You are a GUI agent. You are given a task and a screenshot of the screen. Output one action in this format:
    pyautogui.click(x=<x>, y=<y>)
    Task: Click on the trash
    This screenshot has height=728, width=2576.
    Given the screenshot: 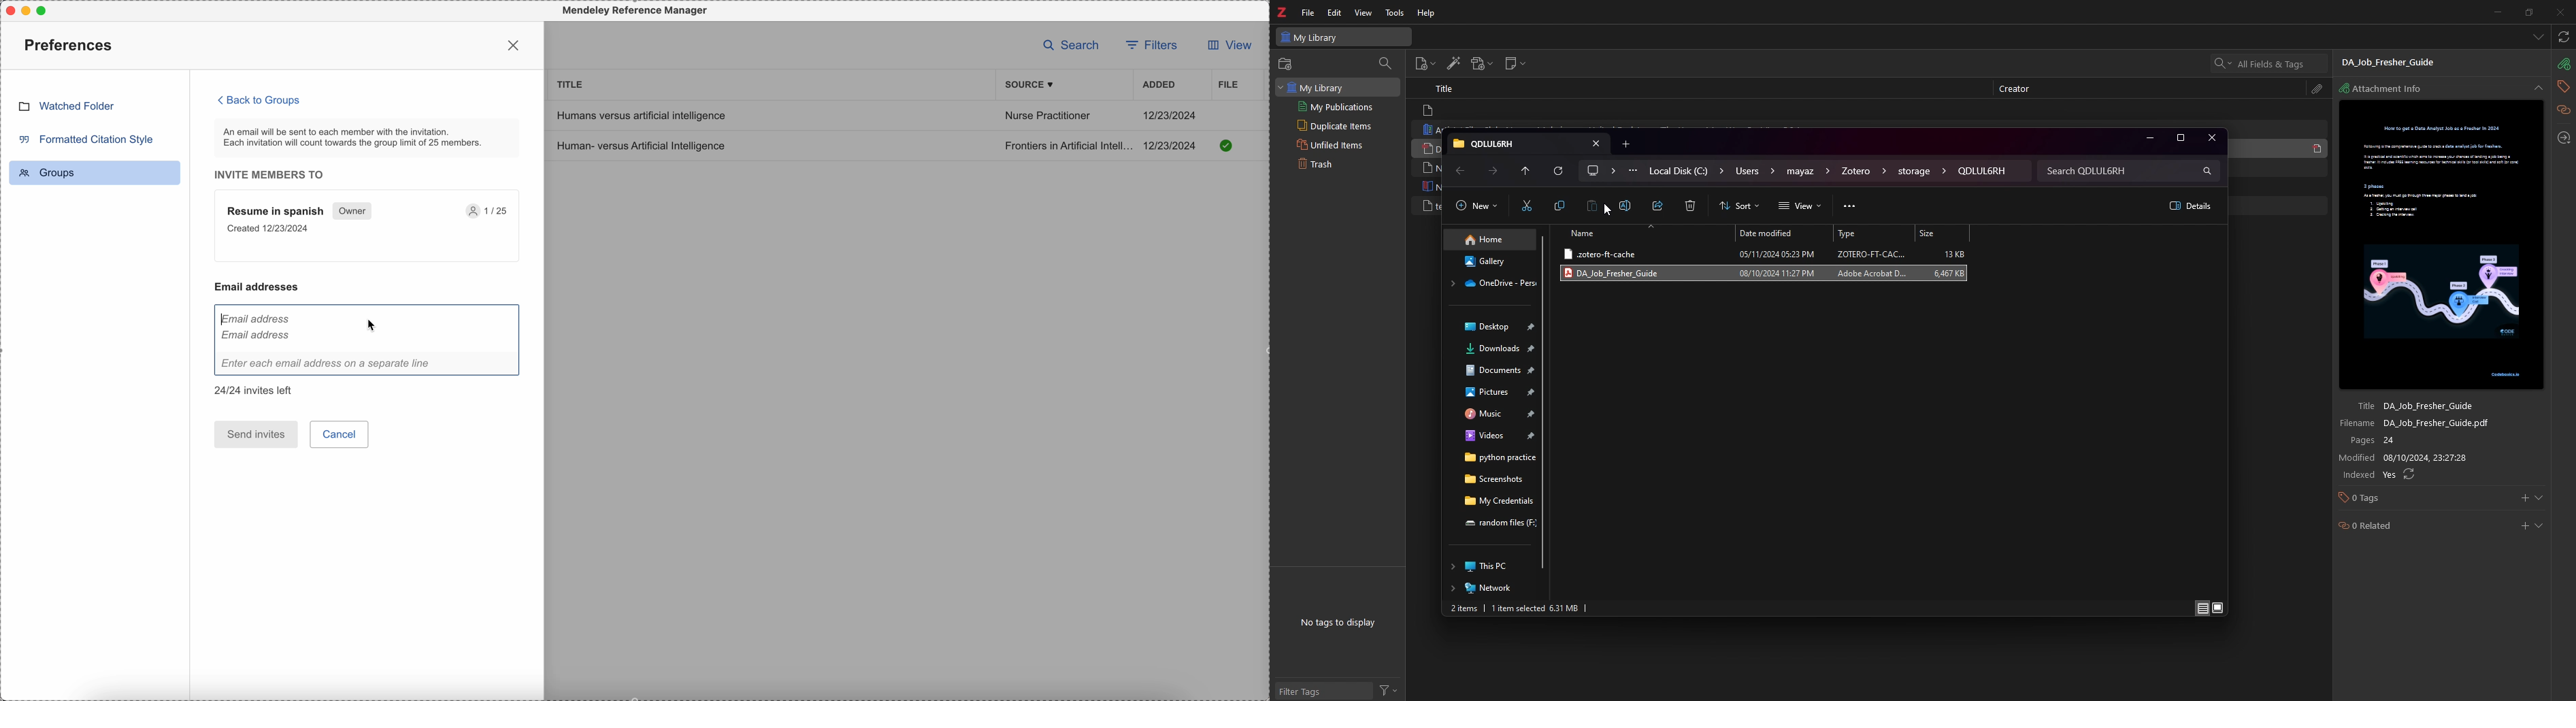 What is the action you would take?
    pyautogui.click(x=1336, y=164)
    